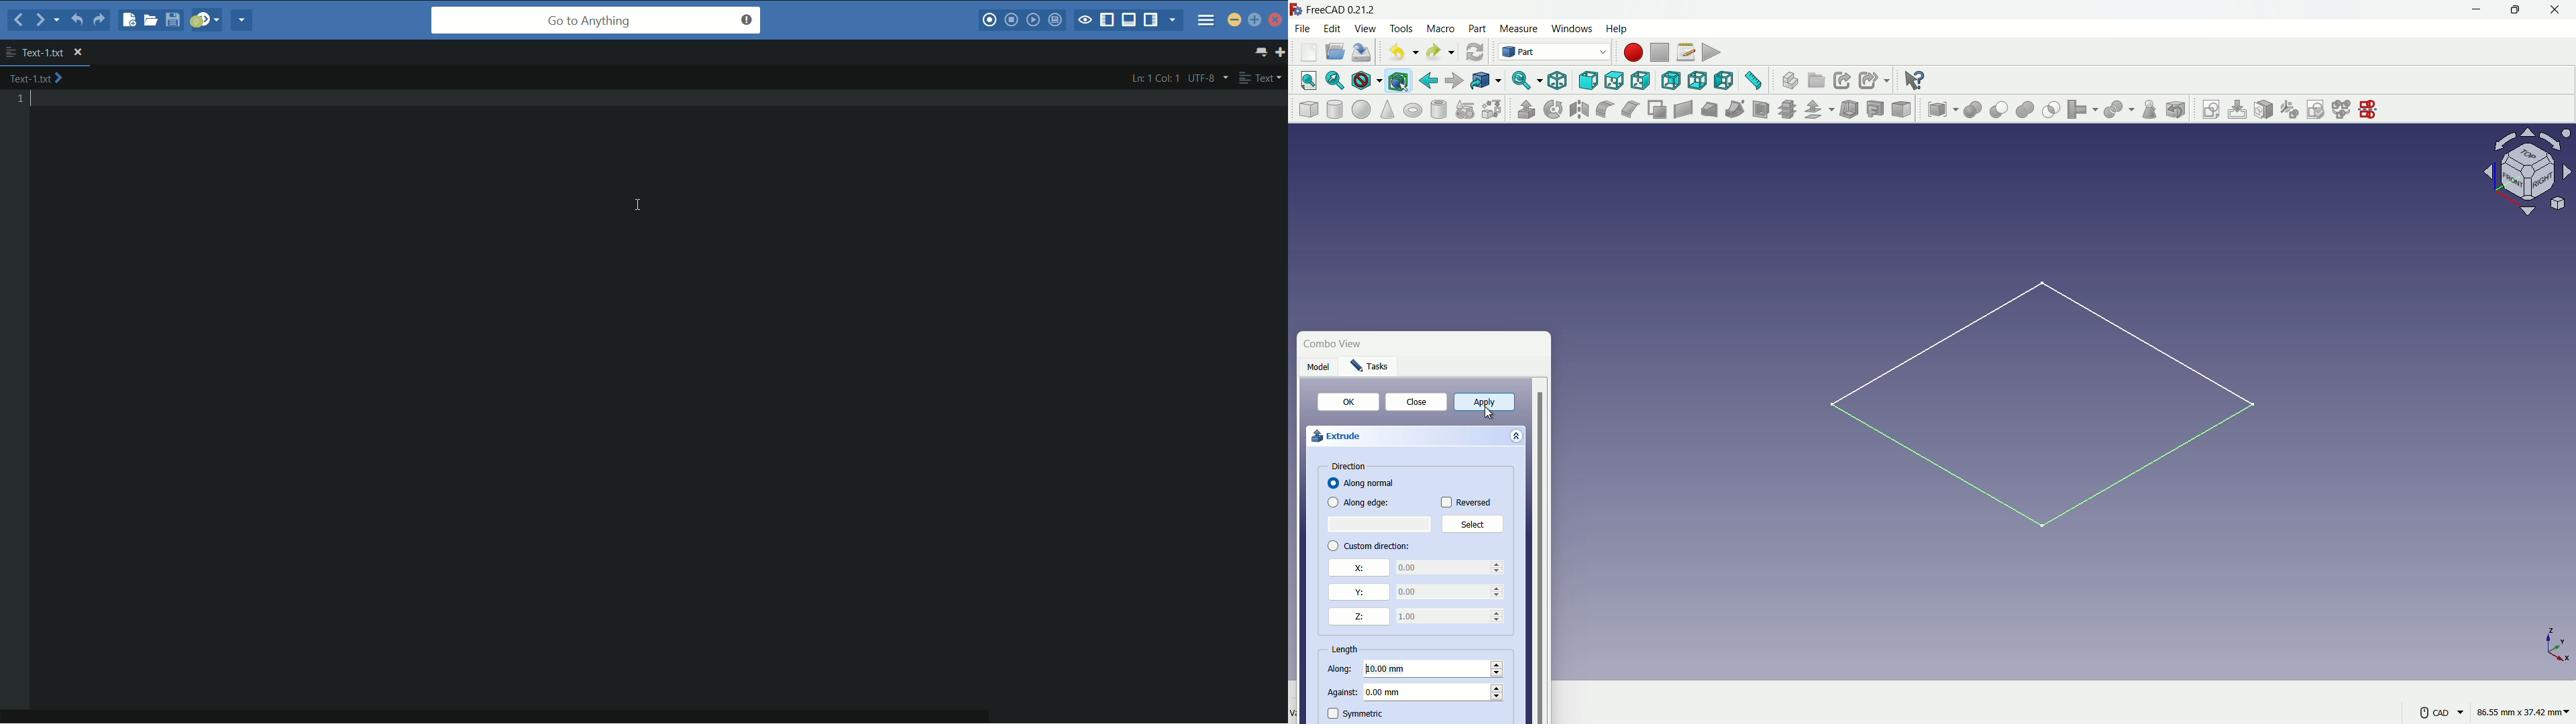  What do you see at coordinates (1331, 502) in the screenshot?
I see `checkbox` at bounding box center [1331, 502].